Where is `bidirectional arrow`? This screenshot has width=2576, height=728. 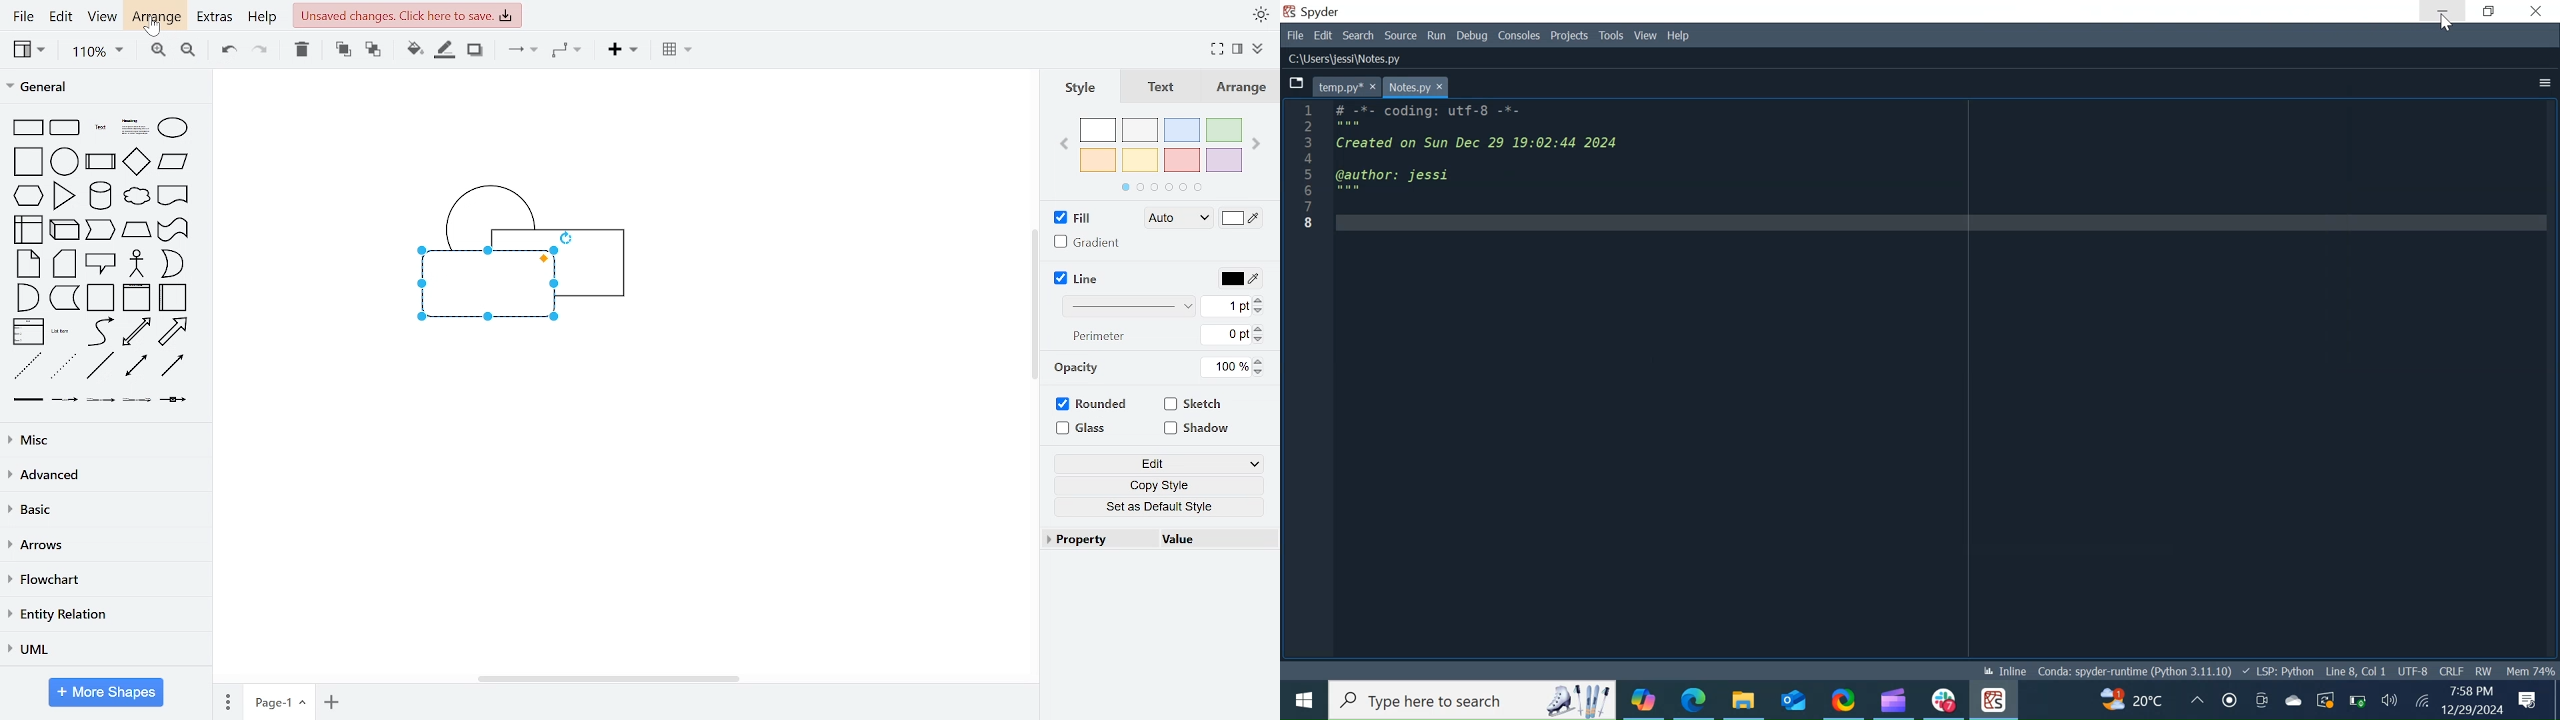 bidirectional arrow is located at coordinates (137, 333).